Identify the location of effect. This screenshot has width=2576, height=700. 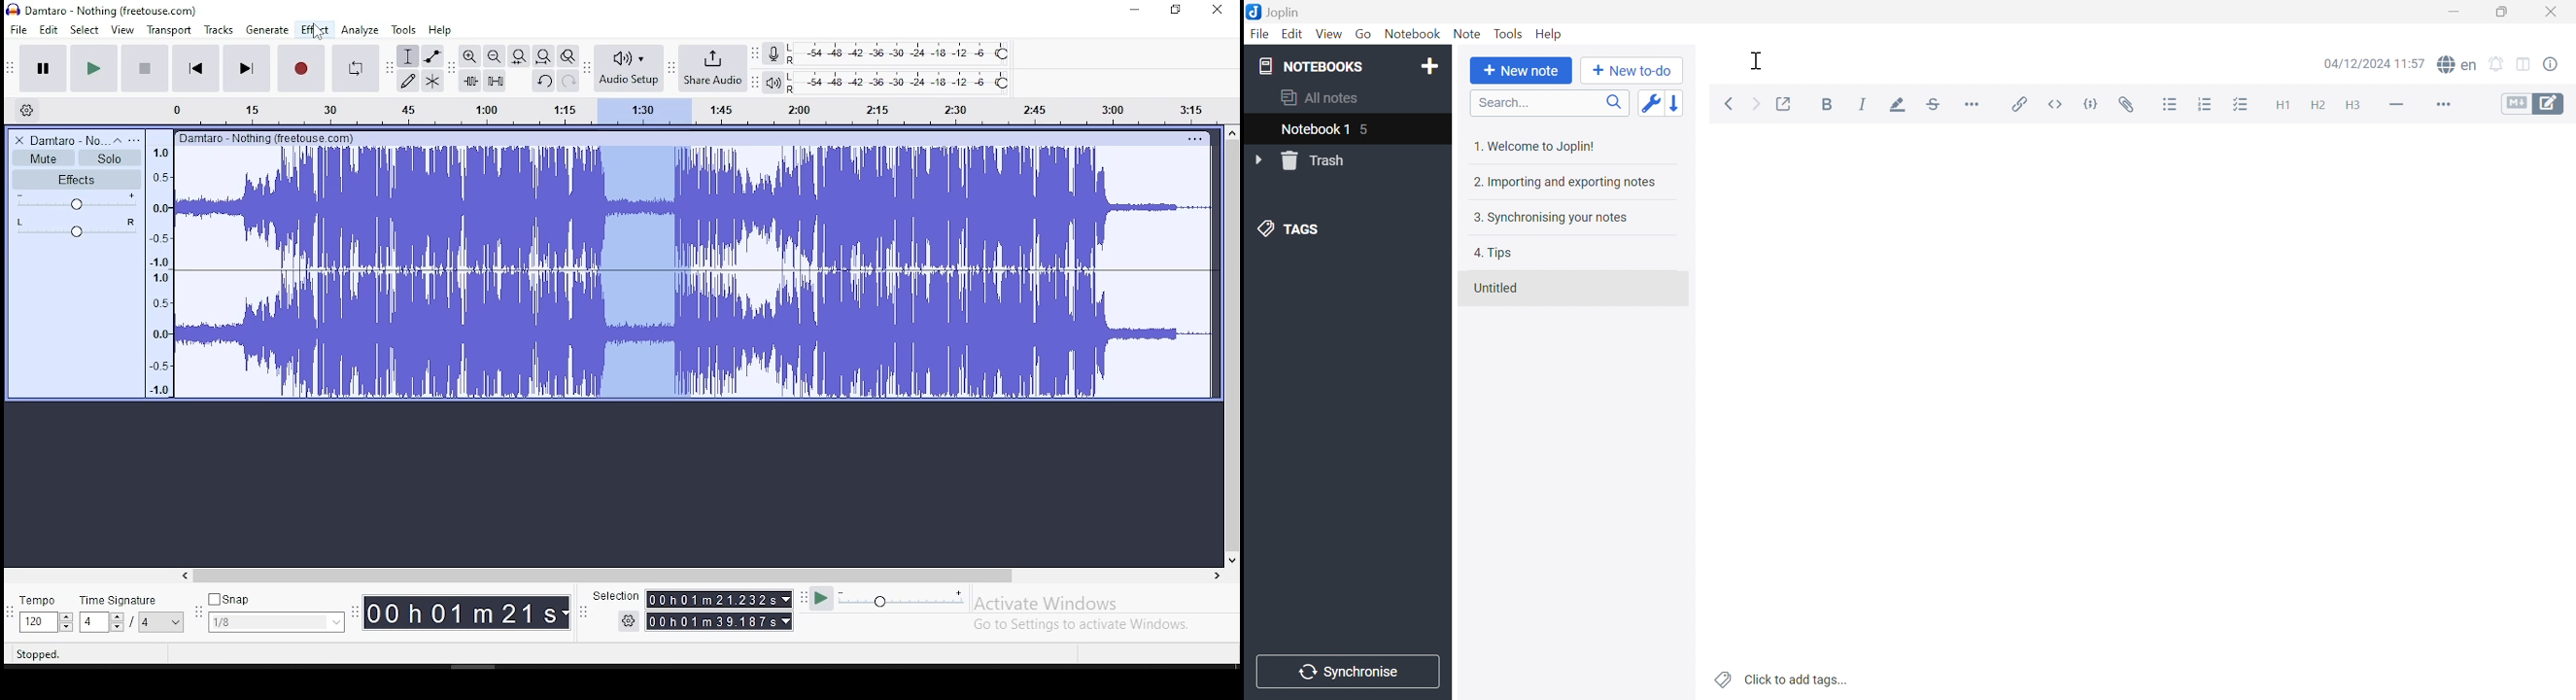
(314, 31).